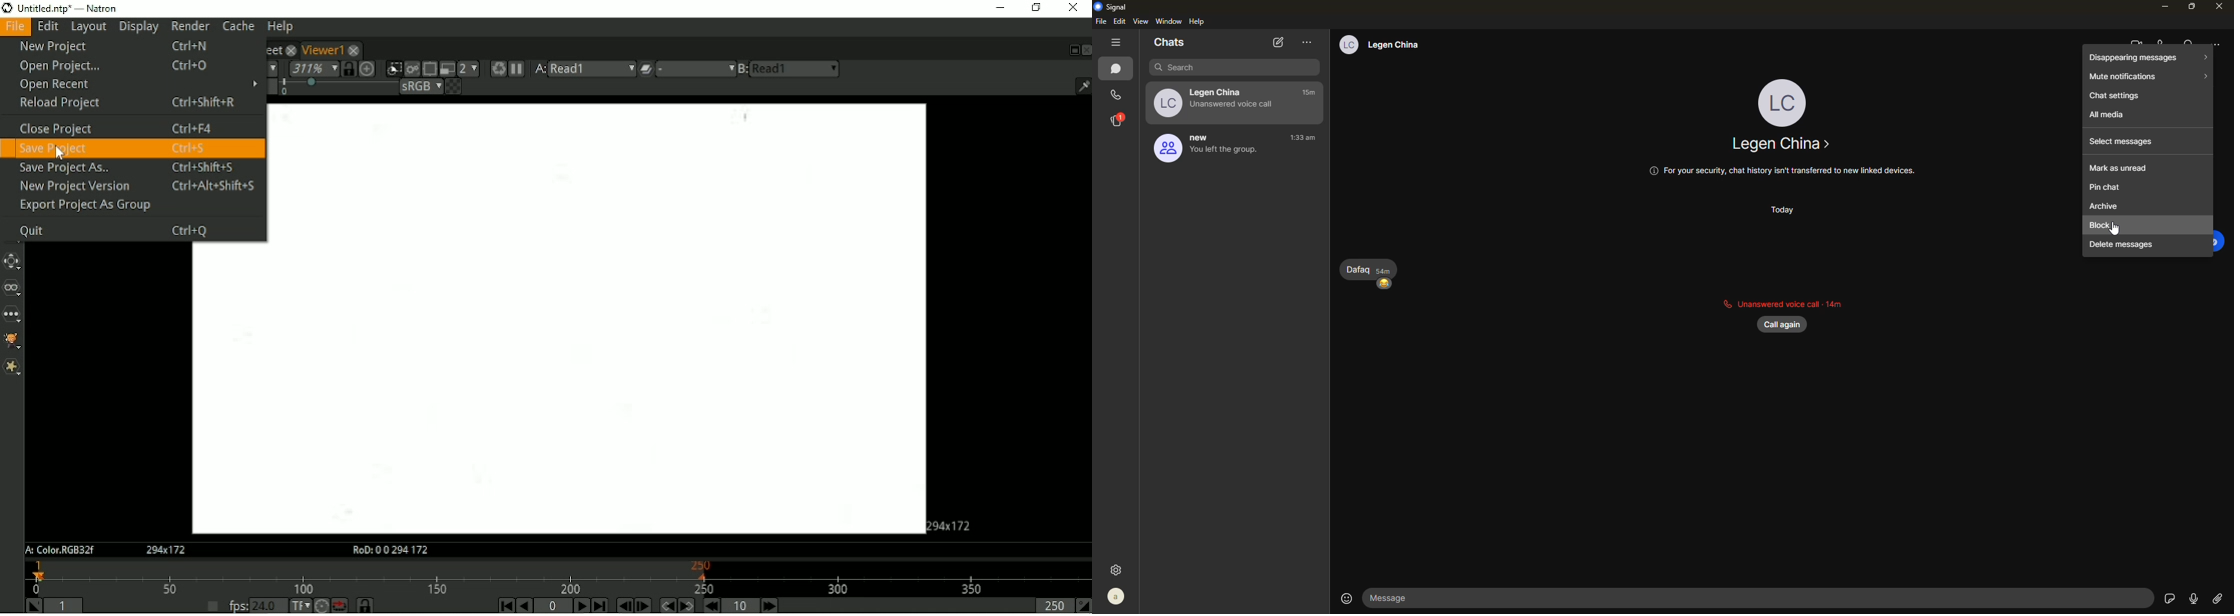 This screenshot has height=616, width=2240. What do you see at coordinates (1789, 212) in the screenshot?
I see `today` at bounding box center [1789, 212].